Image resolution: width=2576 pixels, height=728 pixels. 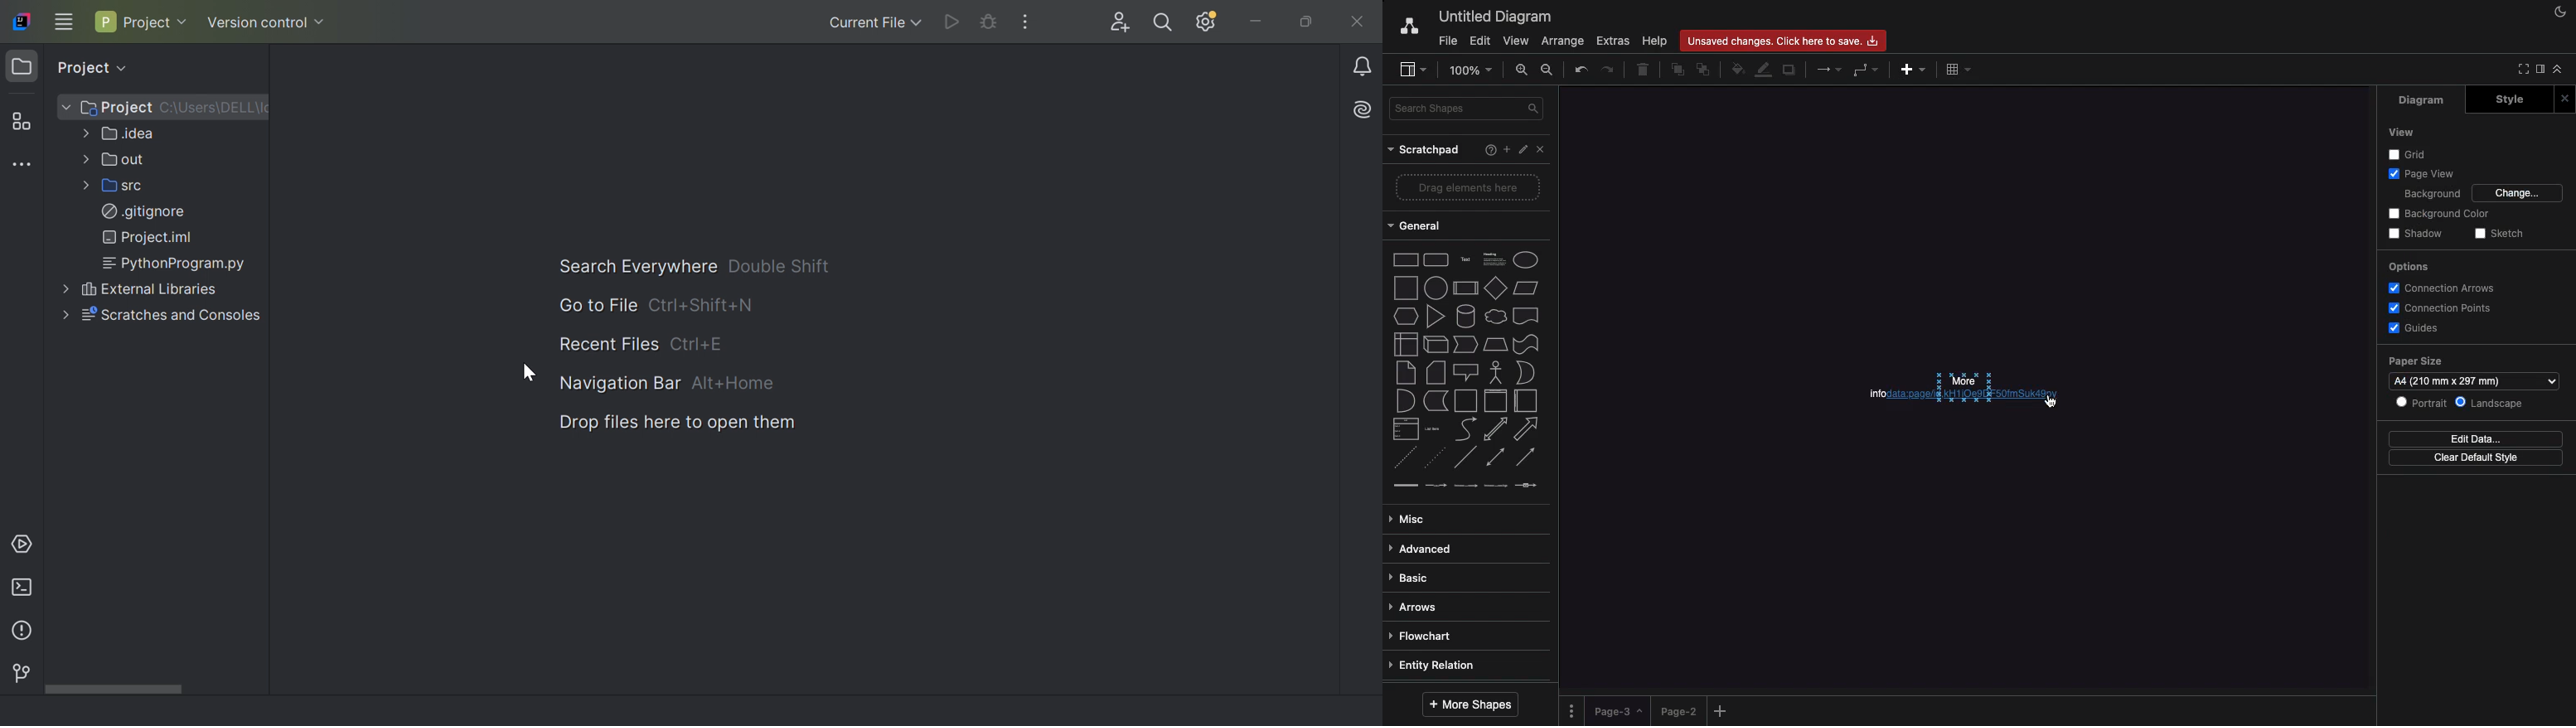 I want to click on Sidebar, so click(x=1409, y=68).